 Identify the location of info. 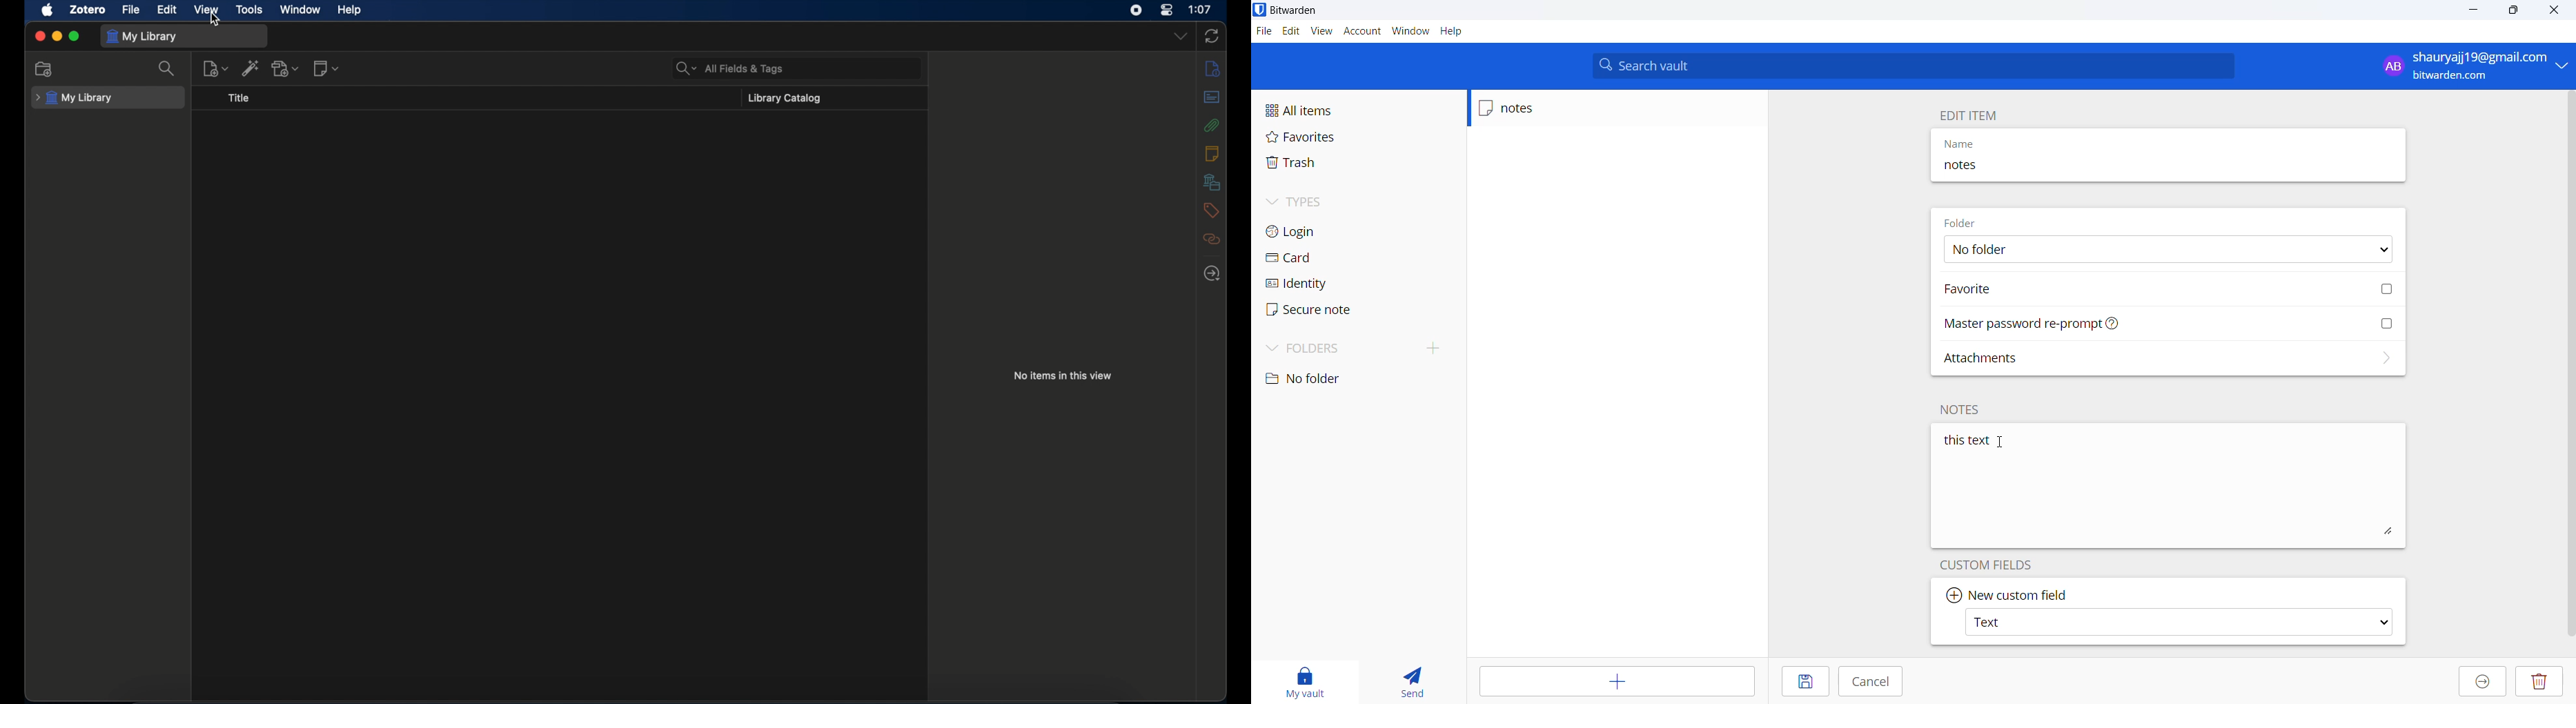
(1213, 69).